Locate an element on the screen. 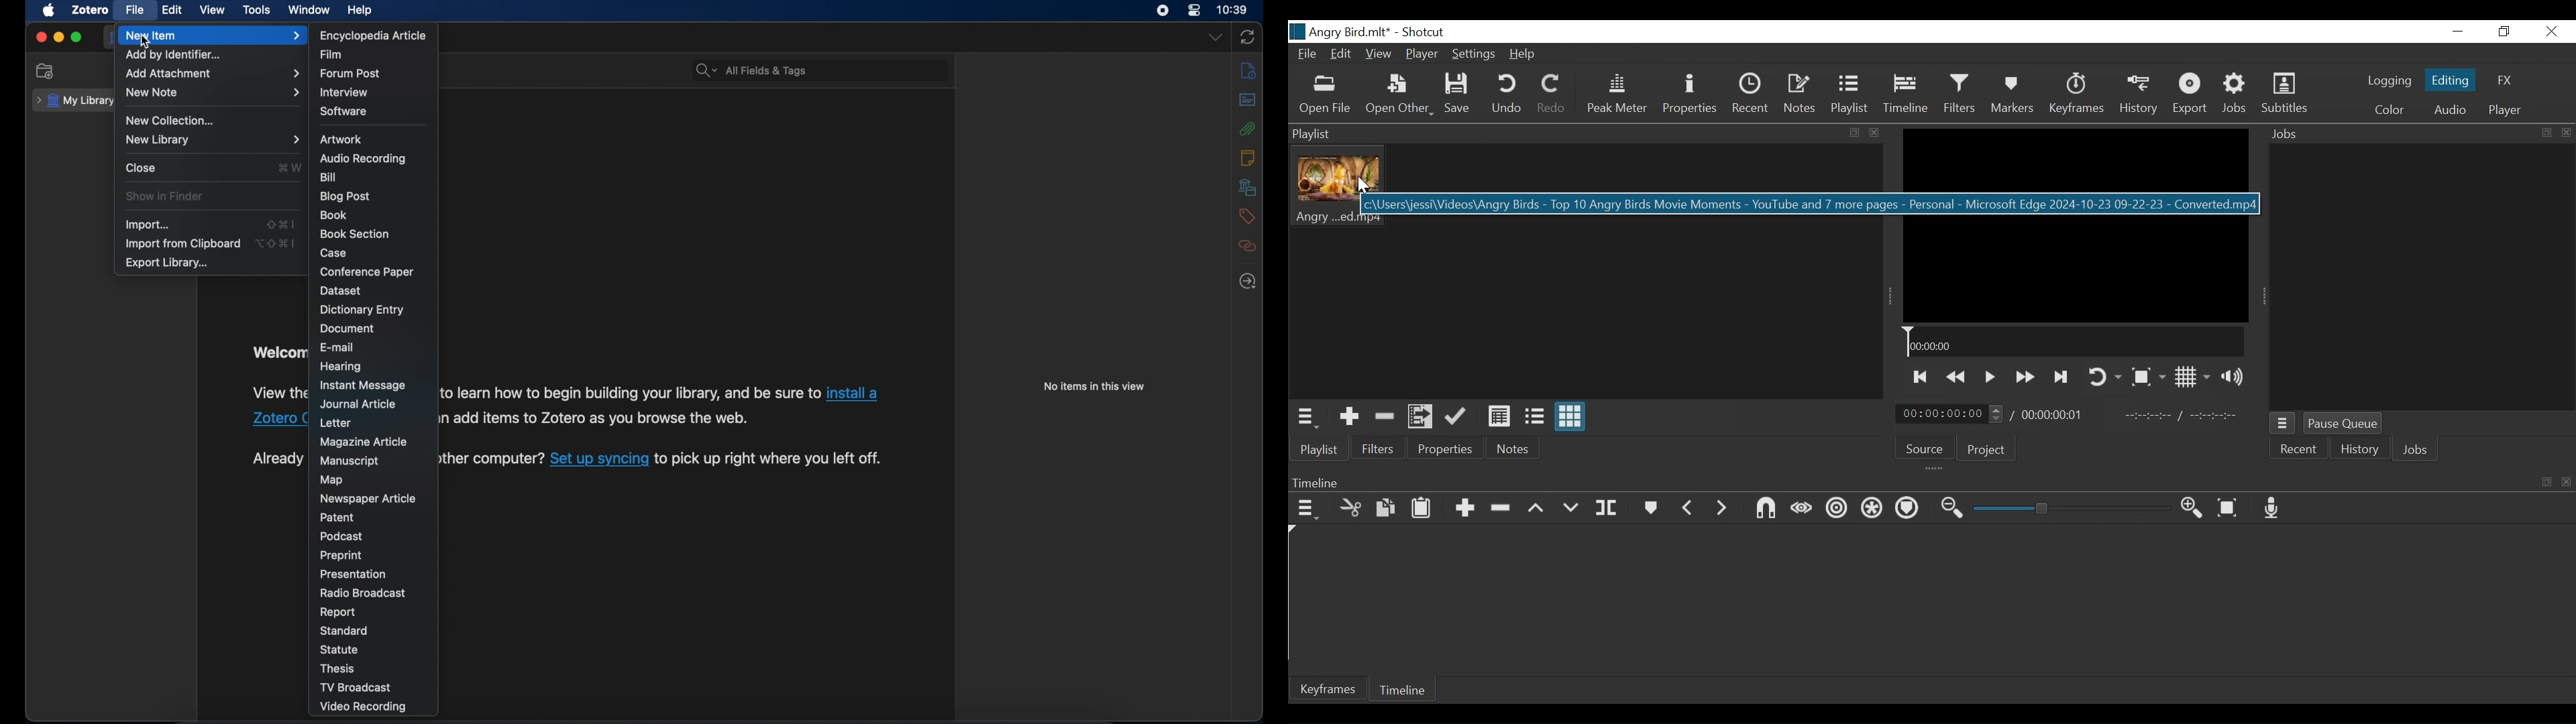 Image resolution: width=2576 pixels, height=728 pixels. my library is located at coordinates (76, 101).